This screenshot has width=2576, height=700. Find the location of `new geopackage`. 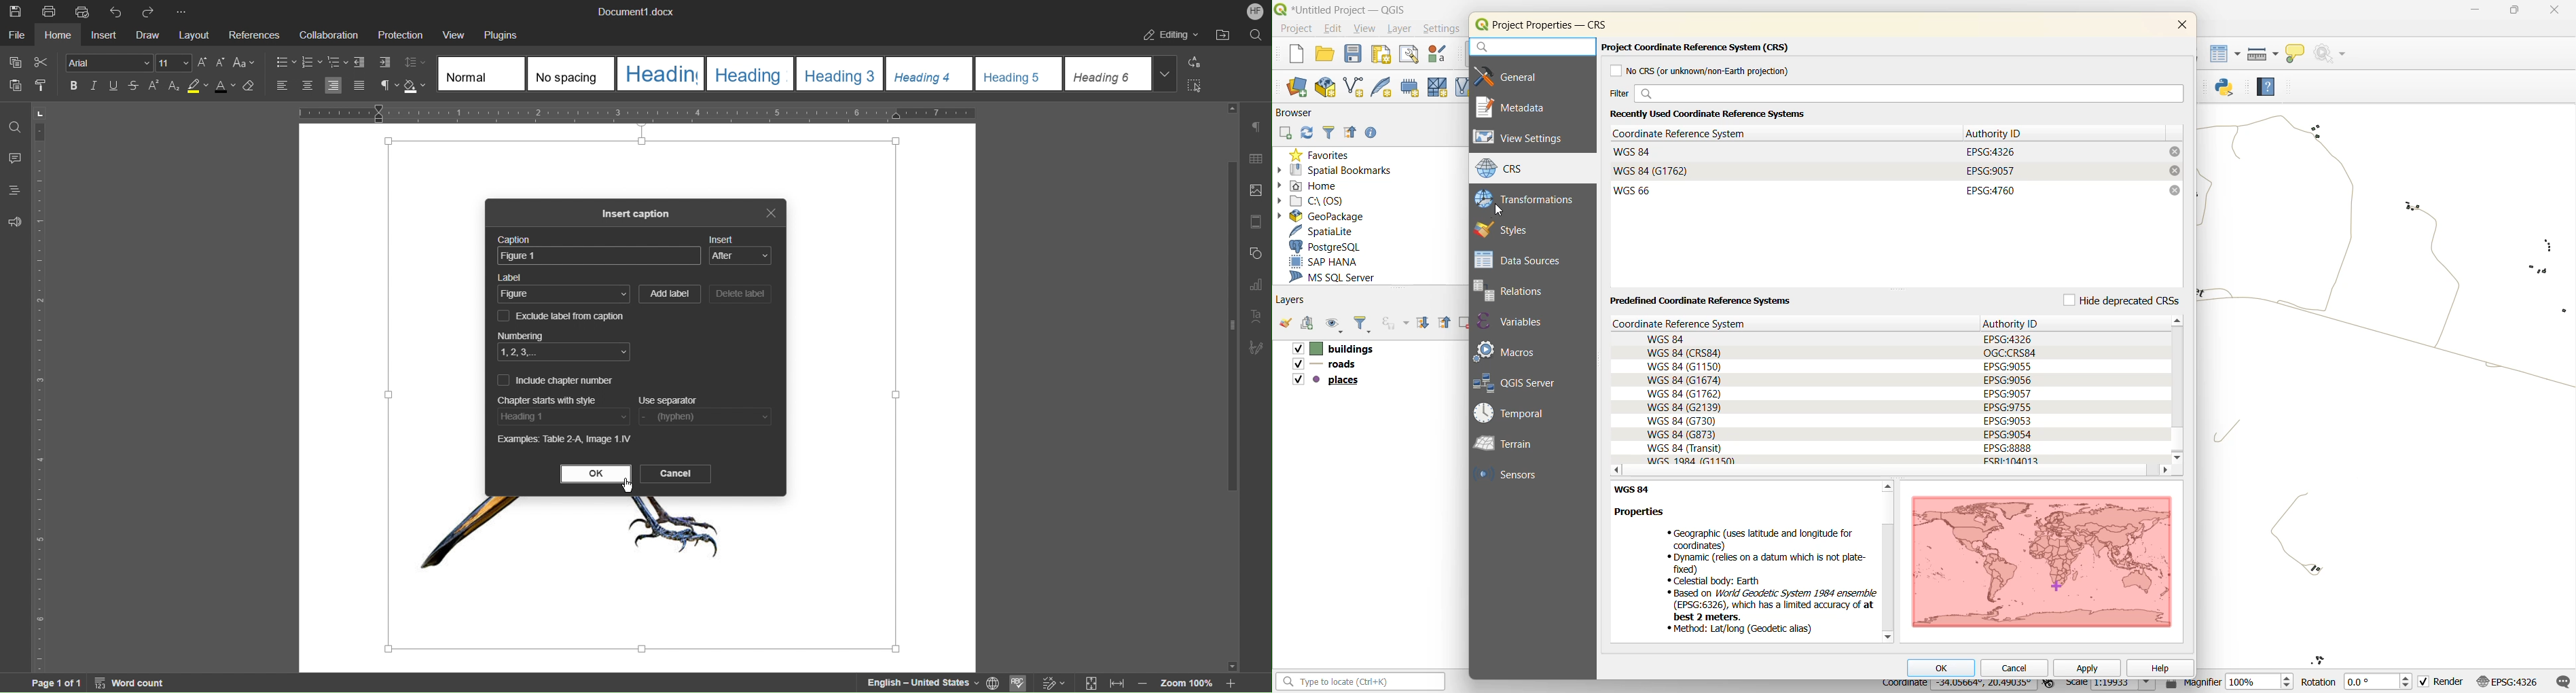

new geopackage is located at coordinates (1325, 86).